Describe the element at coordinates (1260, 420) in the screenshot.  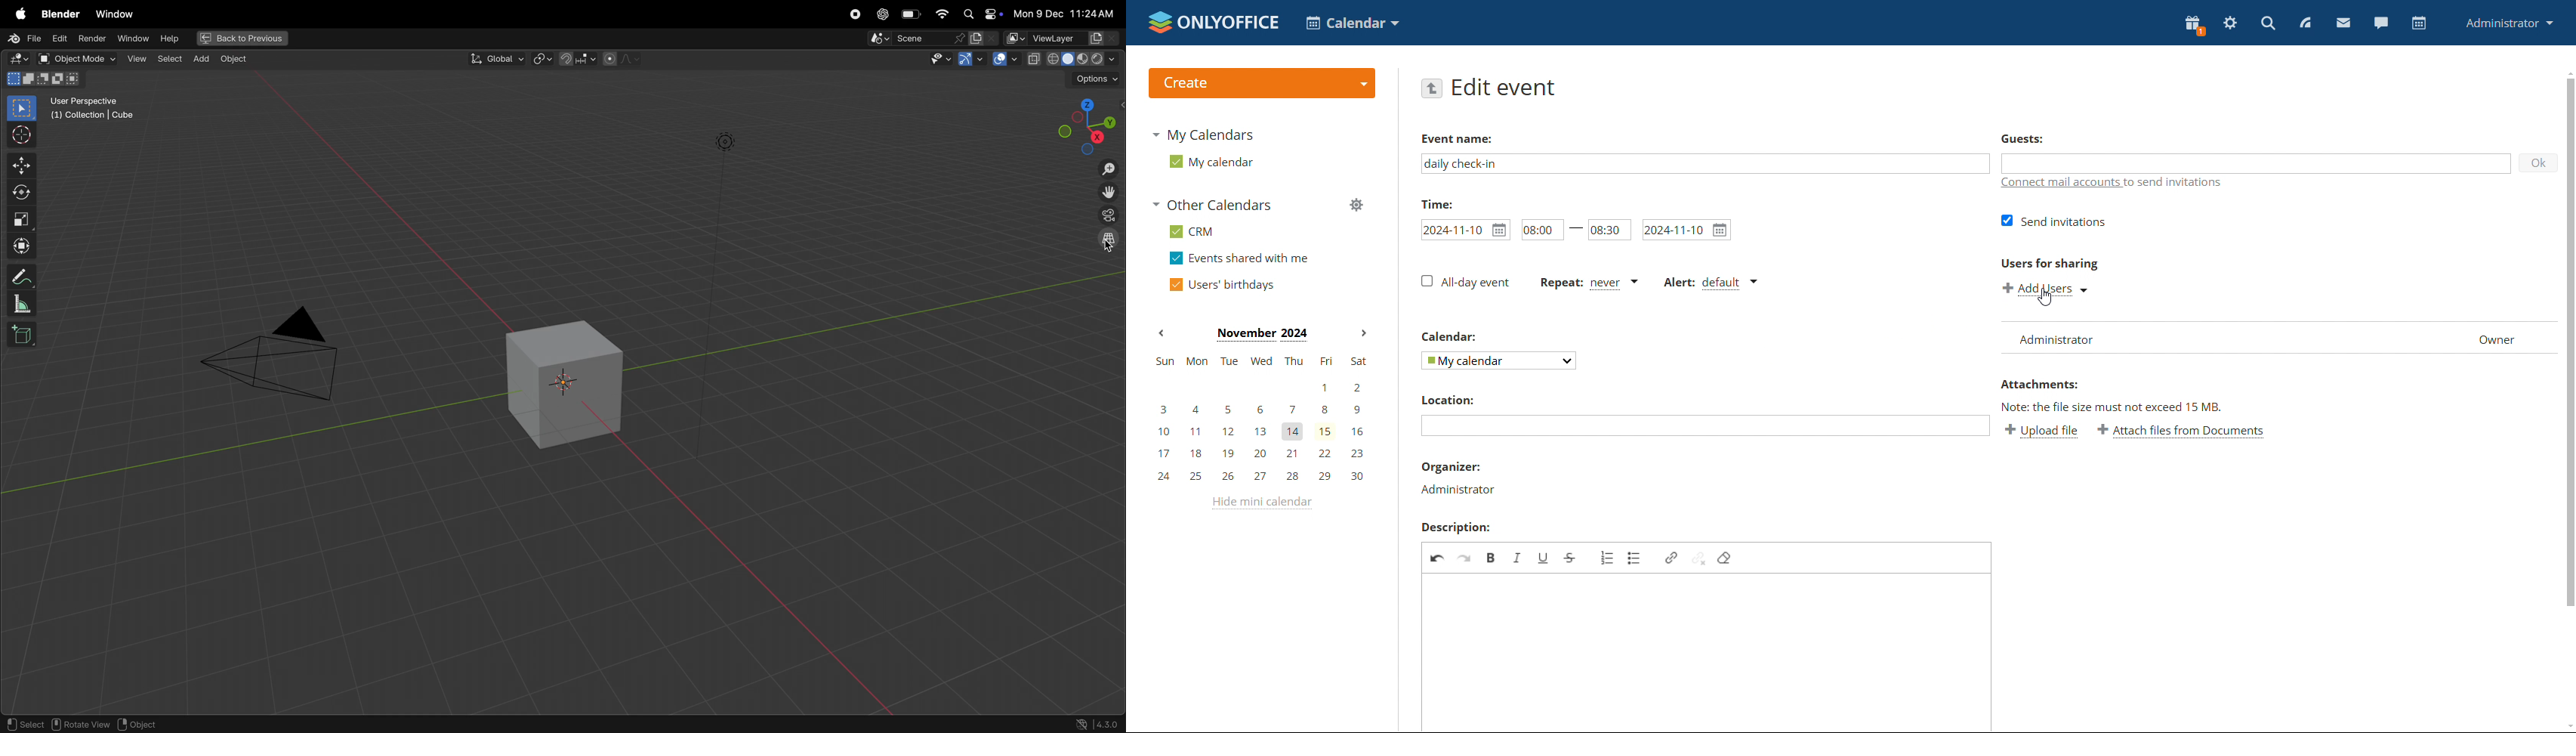
I see `mini calendar` at that location.